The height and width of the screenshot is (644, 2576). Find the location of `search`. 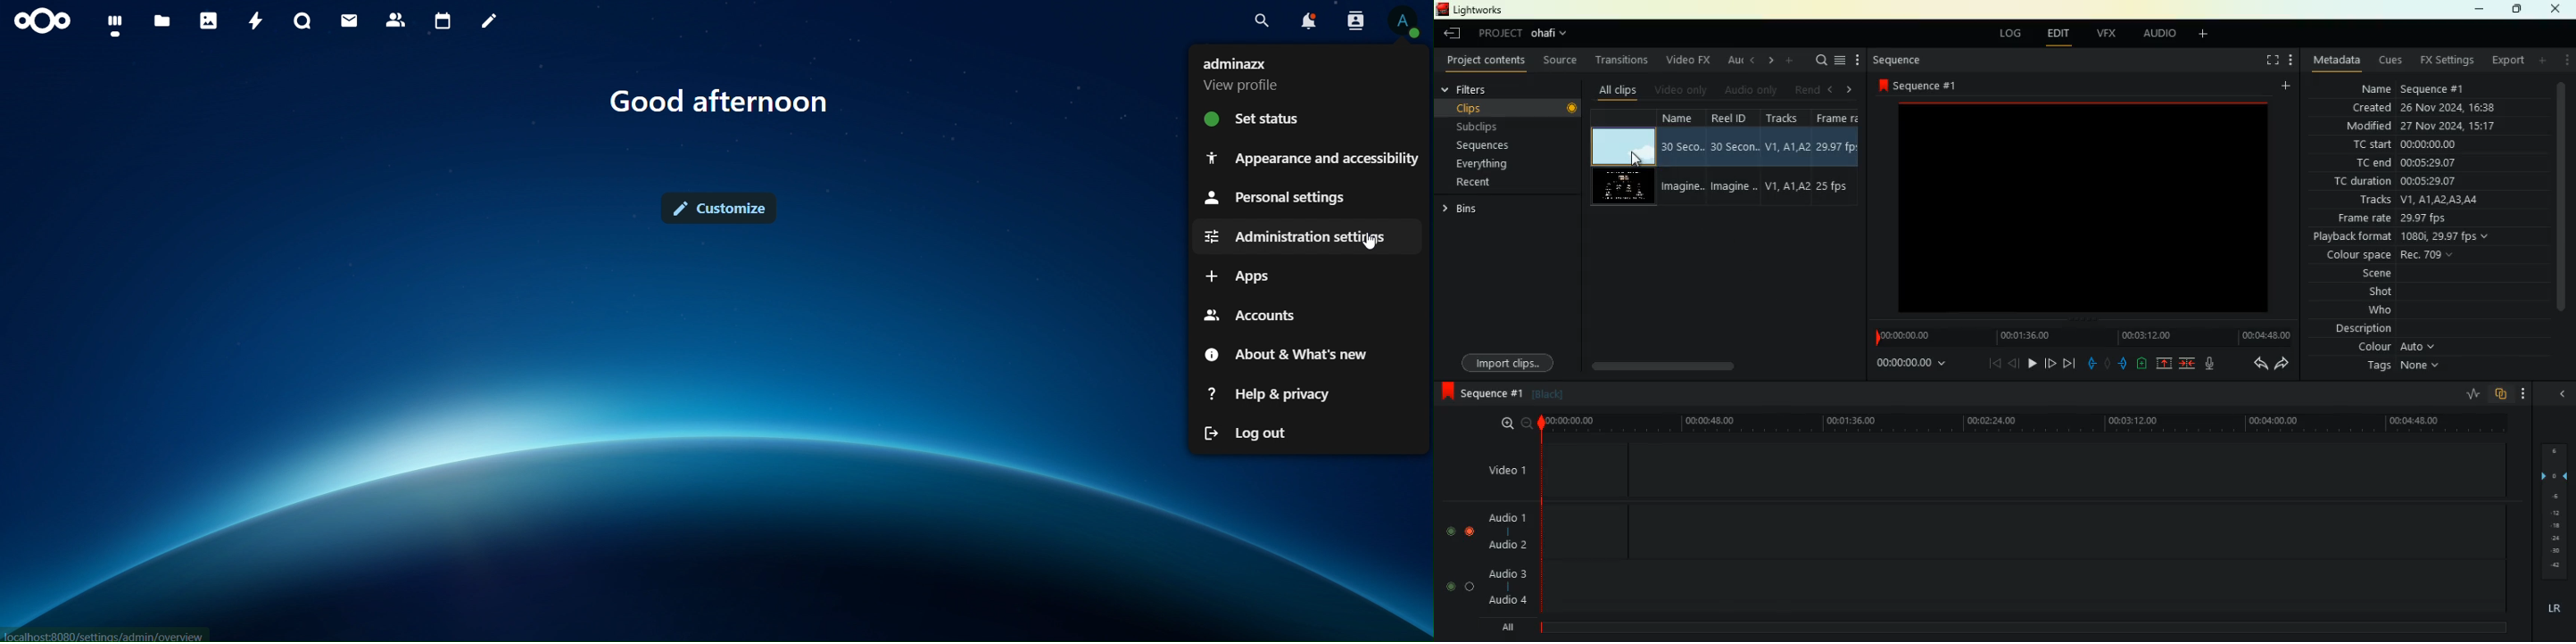

search is located at coordinates (1259, 20).